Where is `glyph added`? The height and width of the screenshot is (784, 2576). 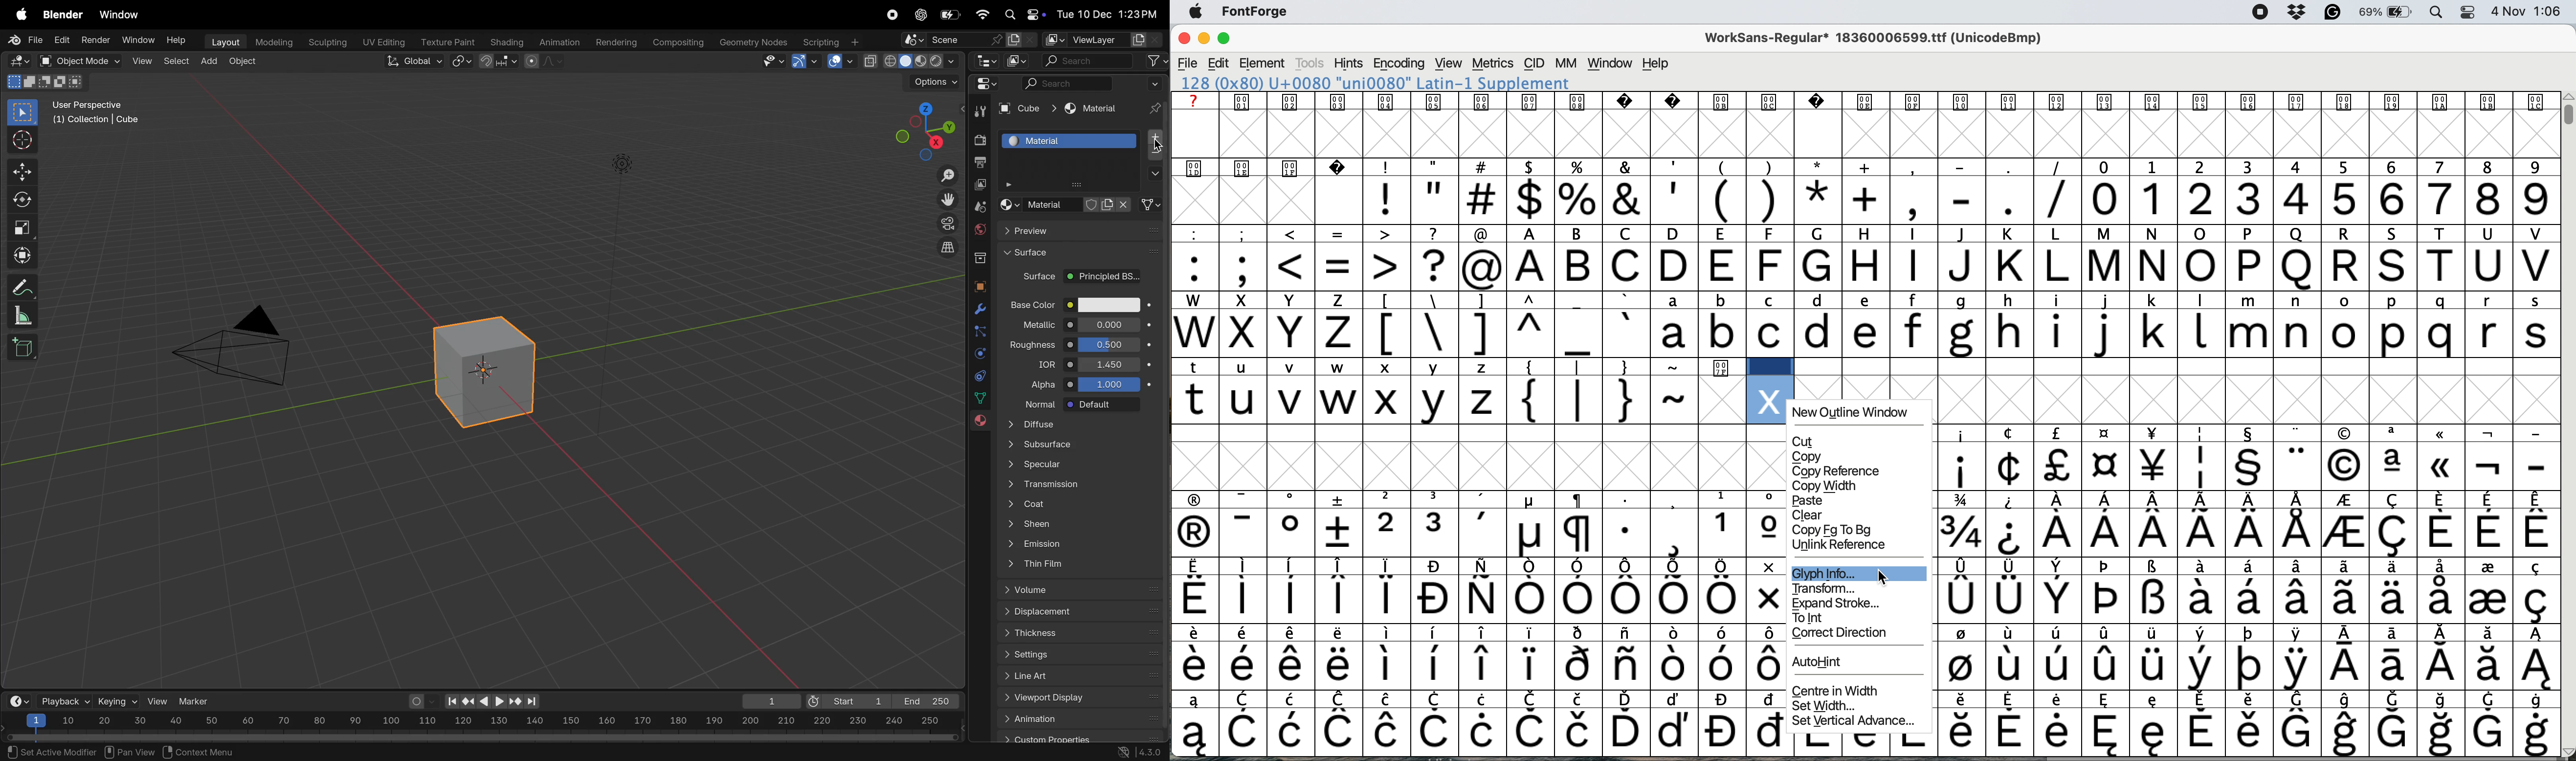 glyph added is located at coordinates (1769, 400).